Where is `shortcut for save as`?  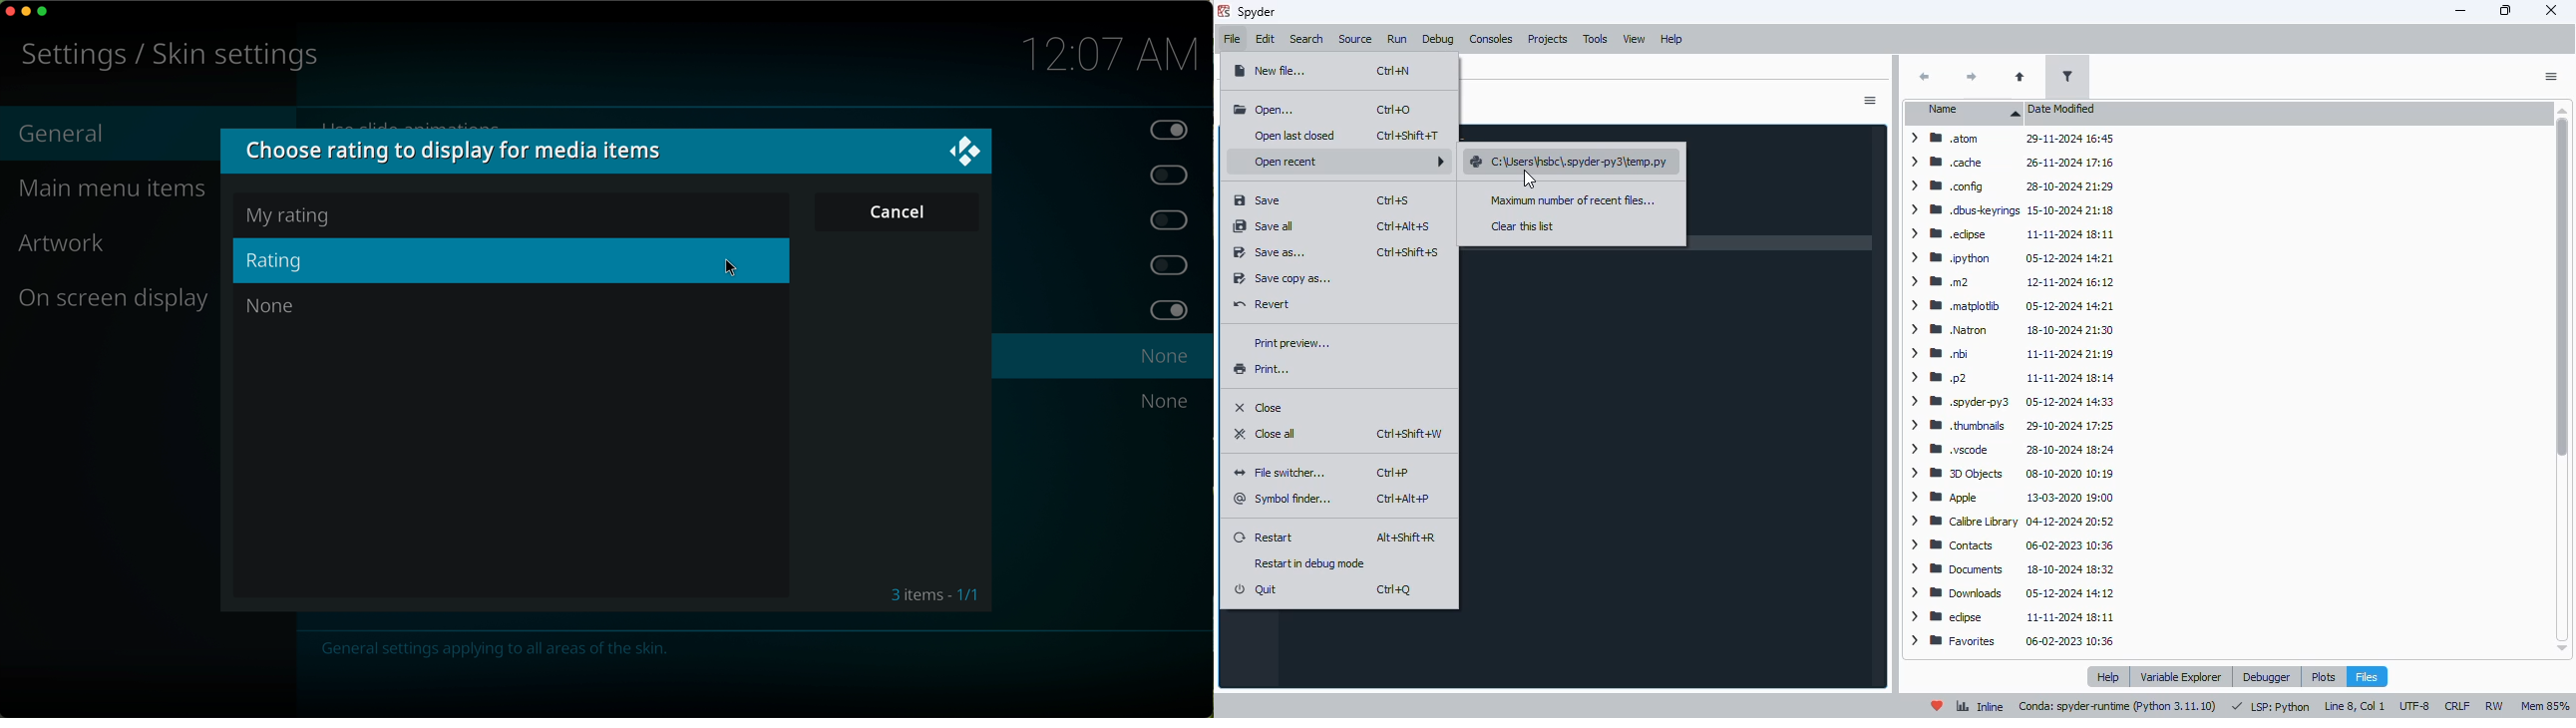 shortcut for save as is located at coordinates (1407, 252).